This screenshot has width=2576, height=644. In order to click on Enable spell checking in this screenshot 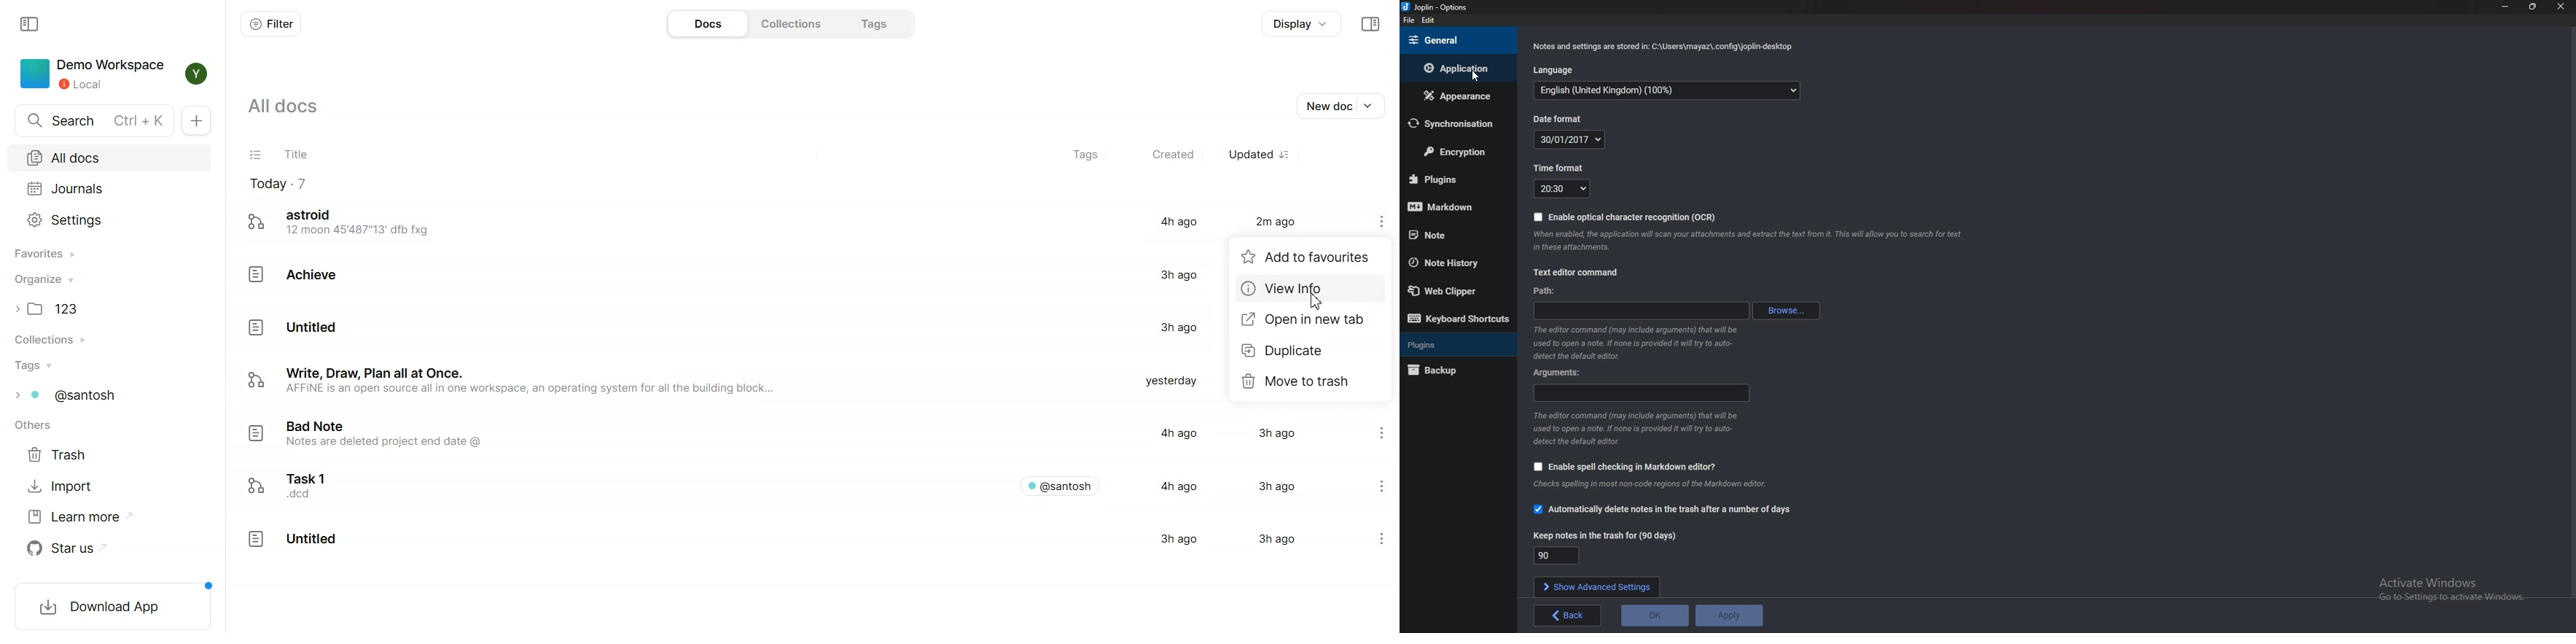, I will do `click(1634, 466)`.